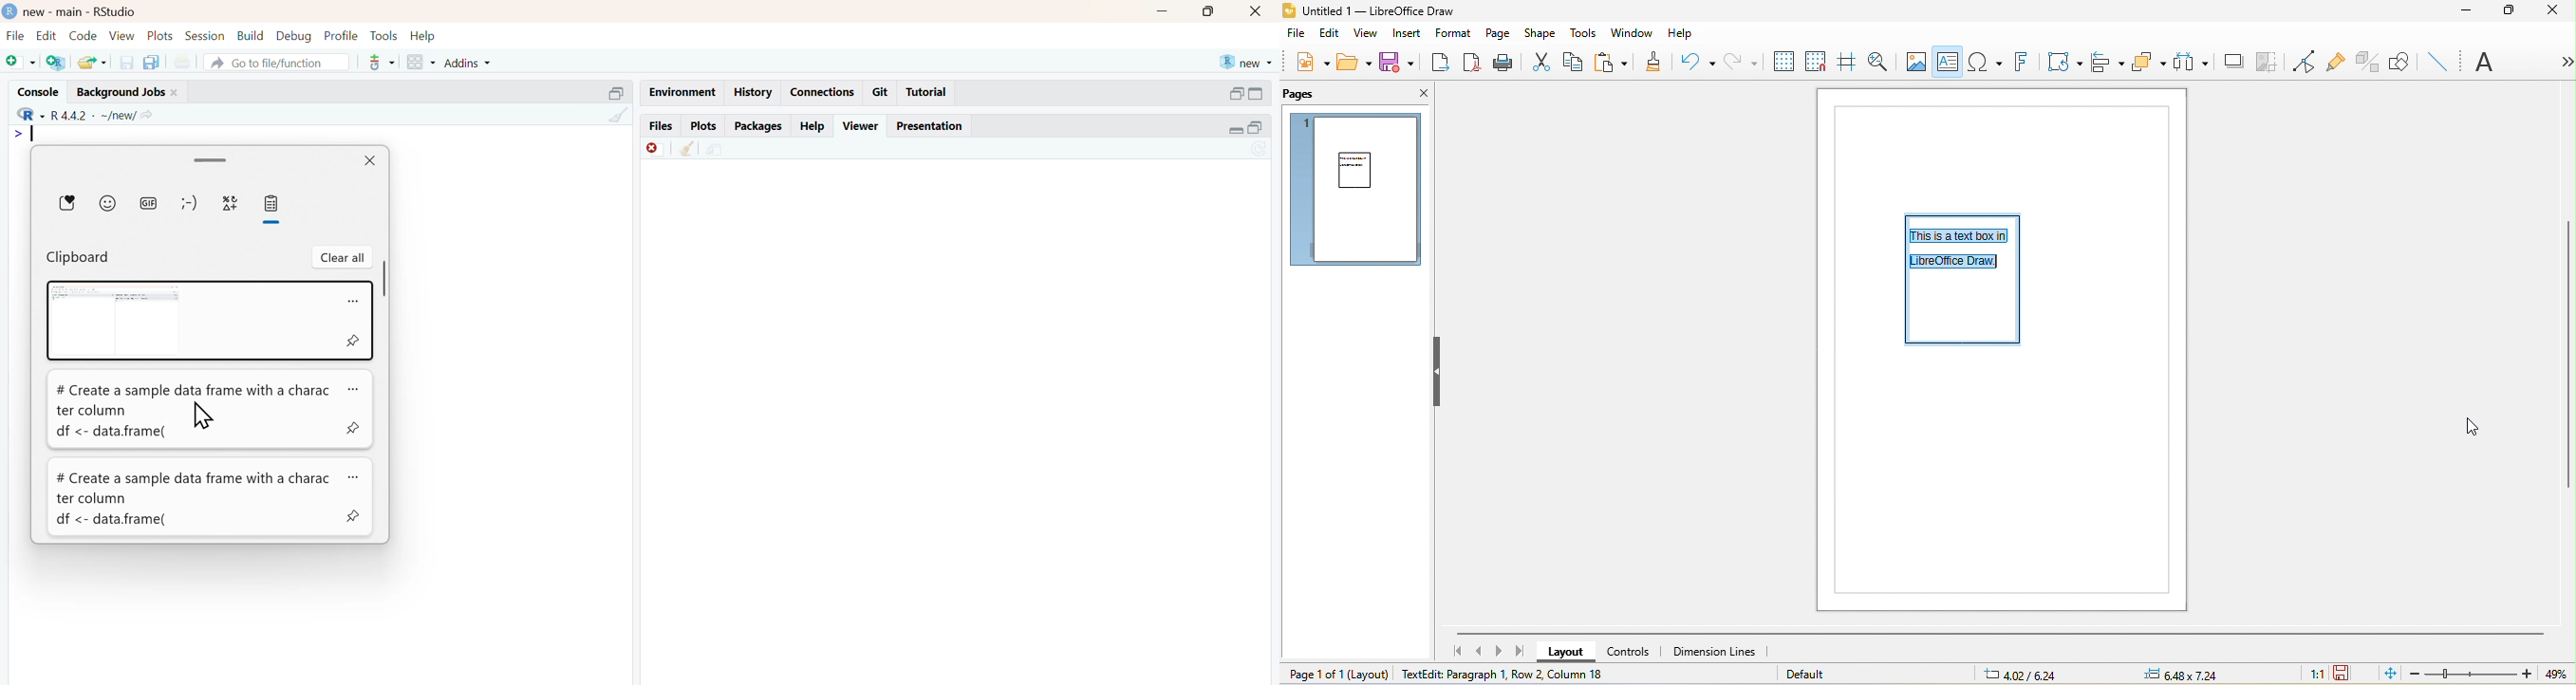 The image size is (2576, 700). What do you see at coordinates (341, 258) in the screenshot?
I see `clear all` at bounding box center [341, 258].